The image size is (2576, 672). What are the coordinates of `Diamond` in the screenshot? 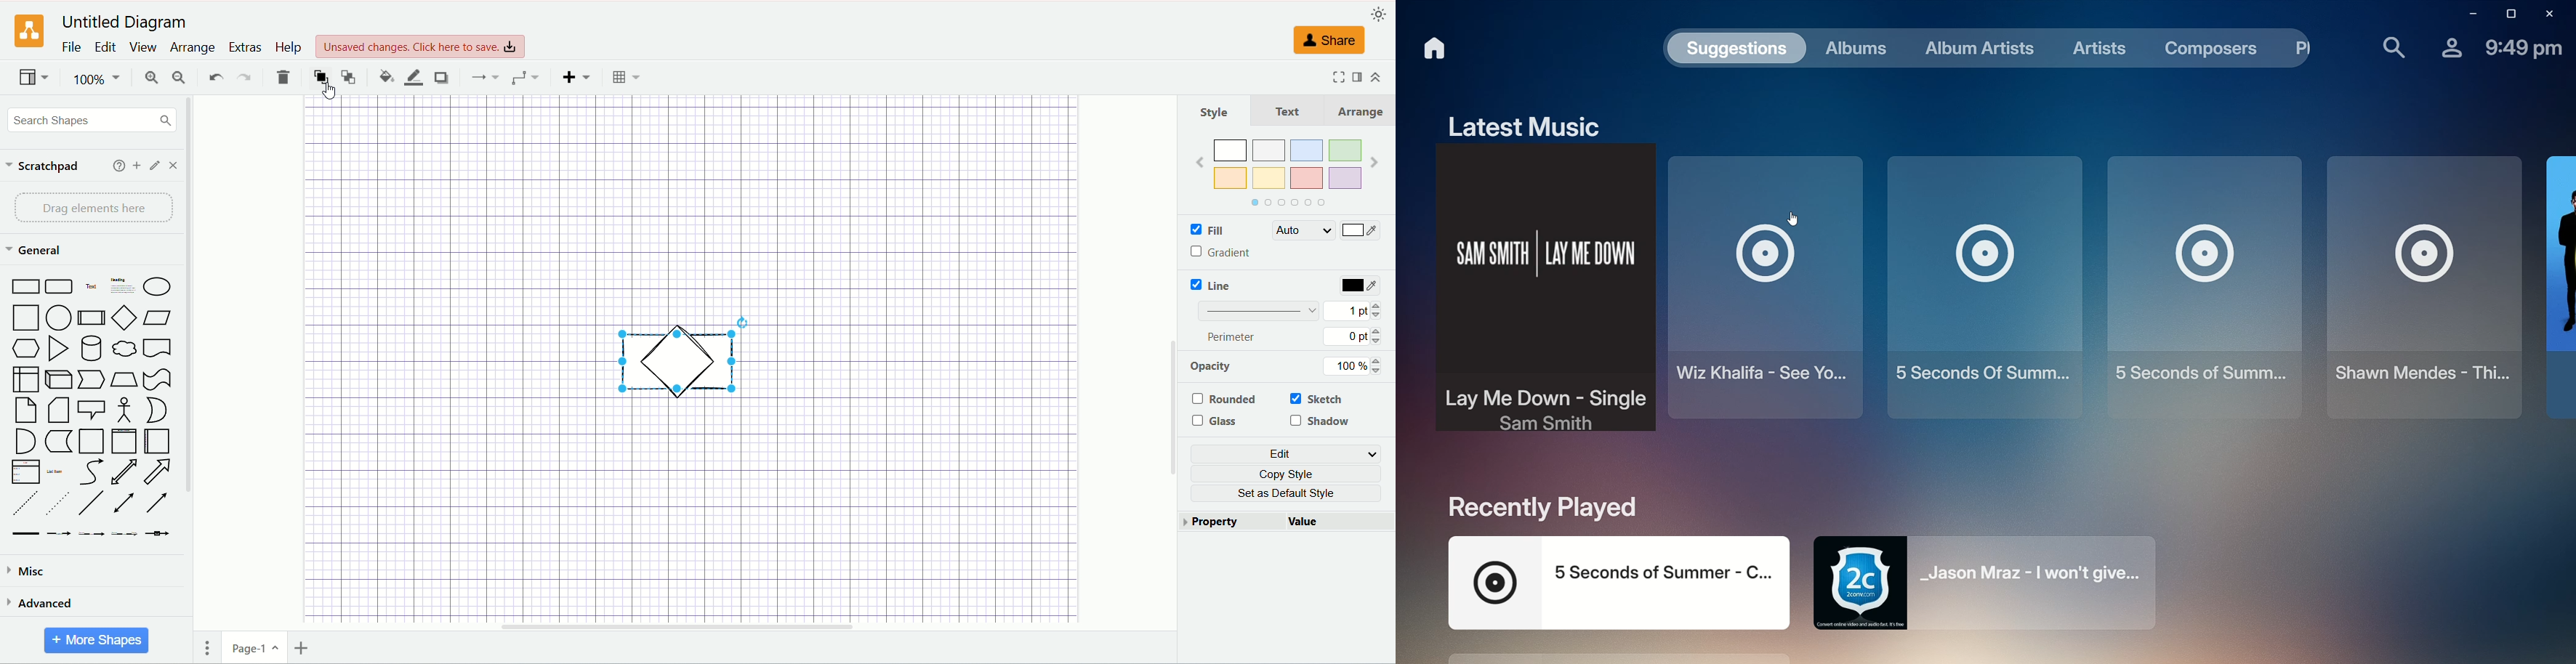 It's located at (125, 318).